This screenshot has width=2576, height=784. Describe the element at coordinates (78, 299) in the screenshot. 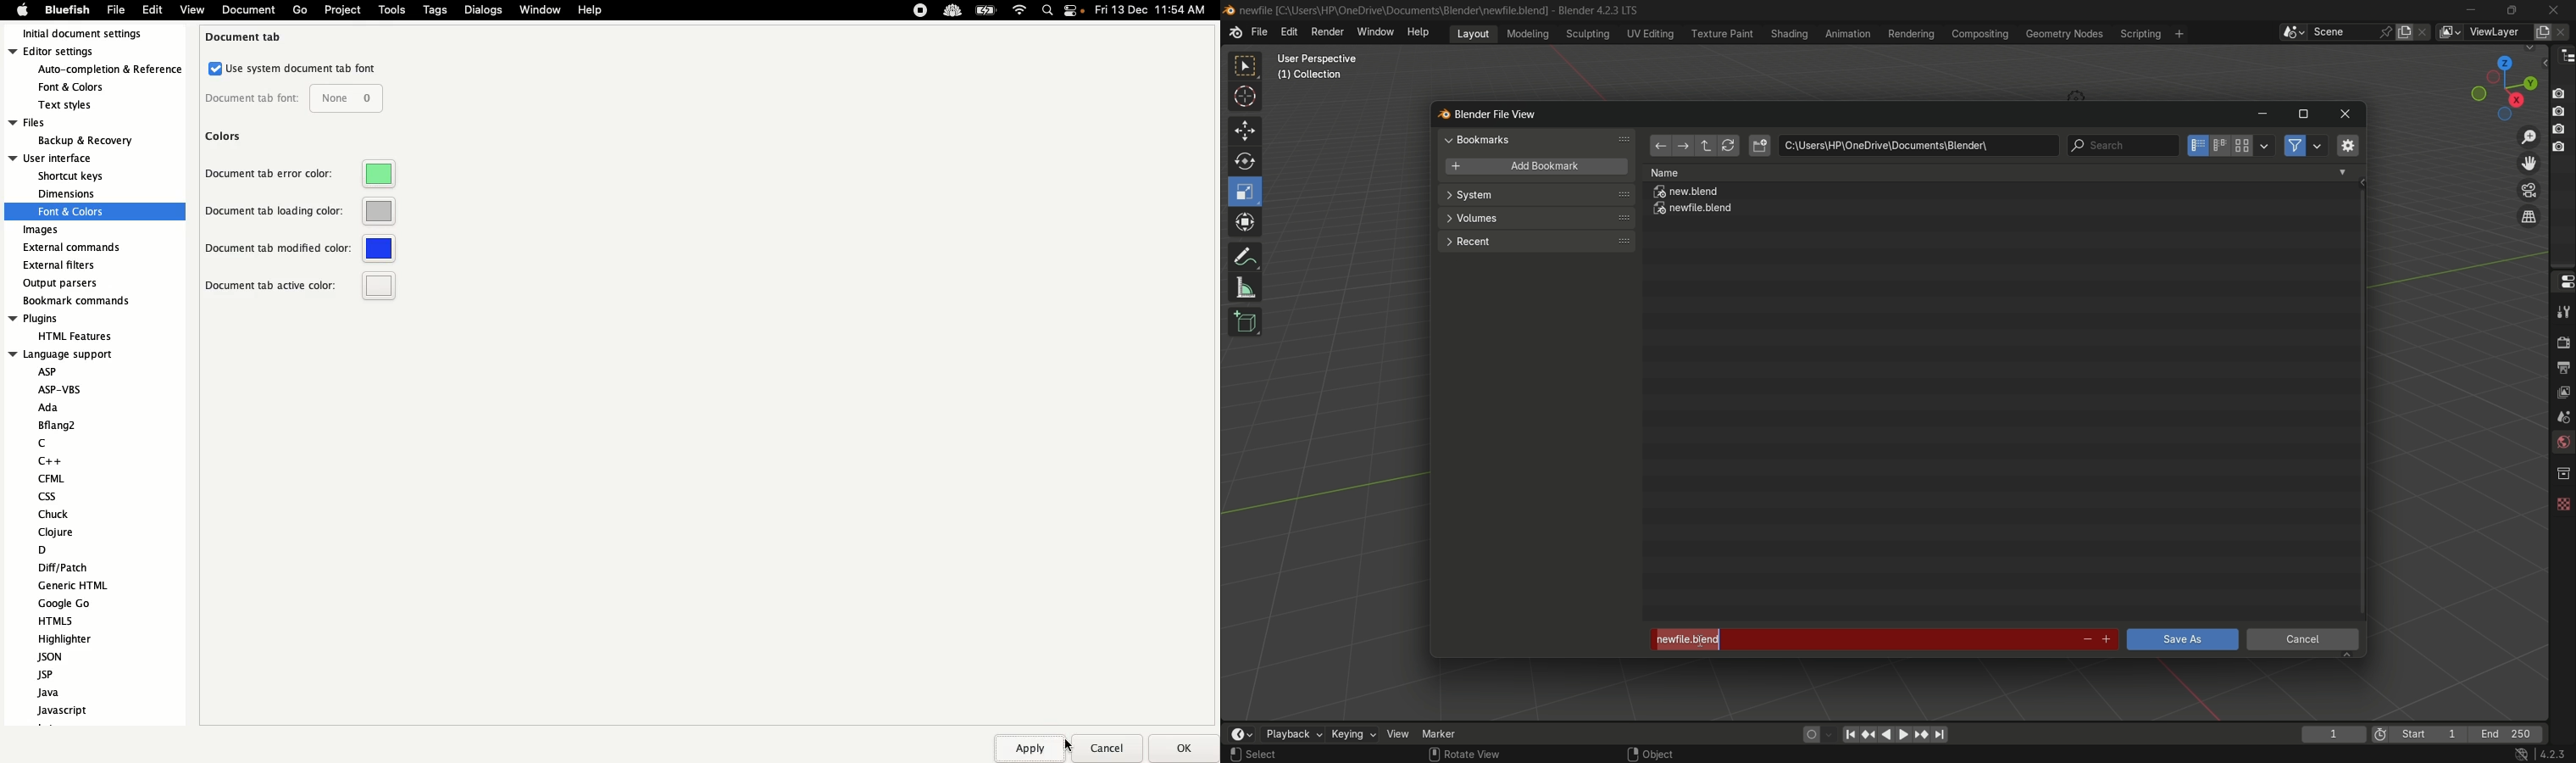

I see `Bookmark recommends` at that location.